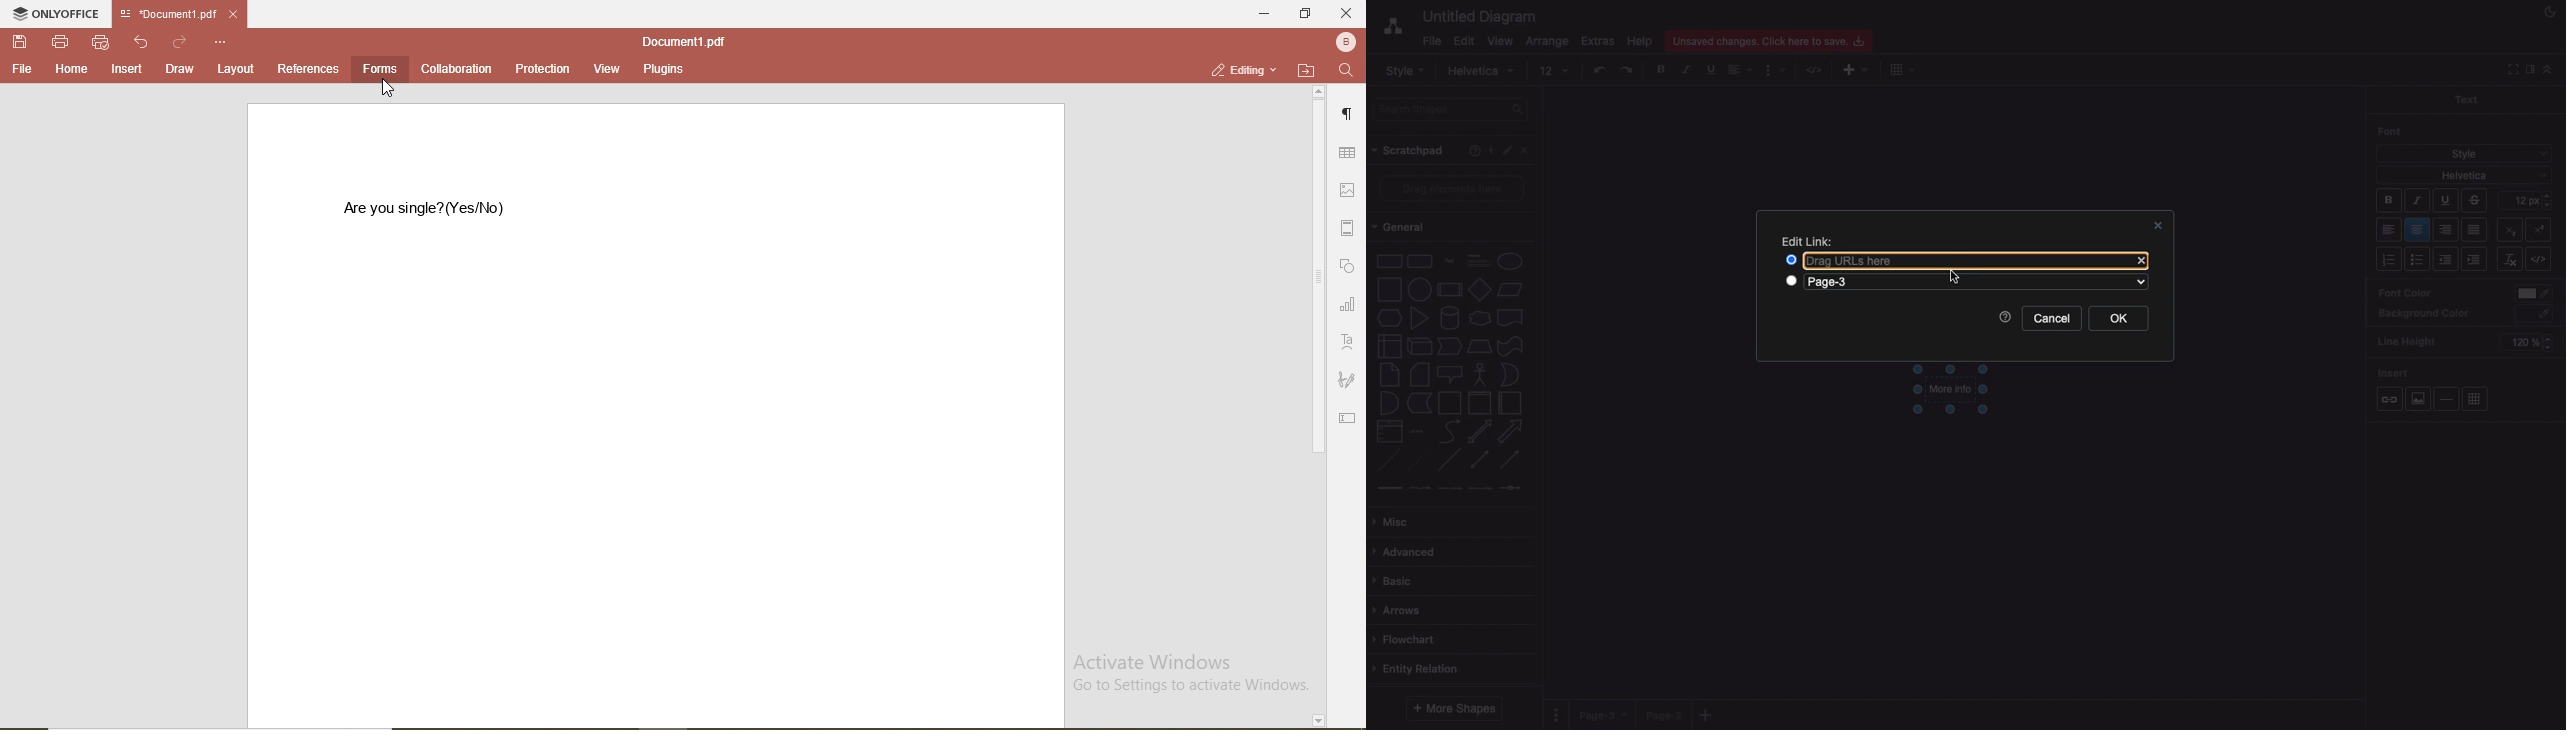  What do you see at coordinates (1508, 151) in the screenshot?
I see `Edit` at bounding box center [1508, 151].